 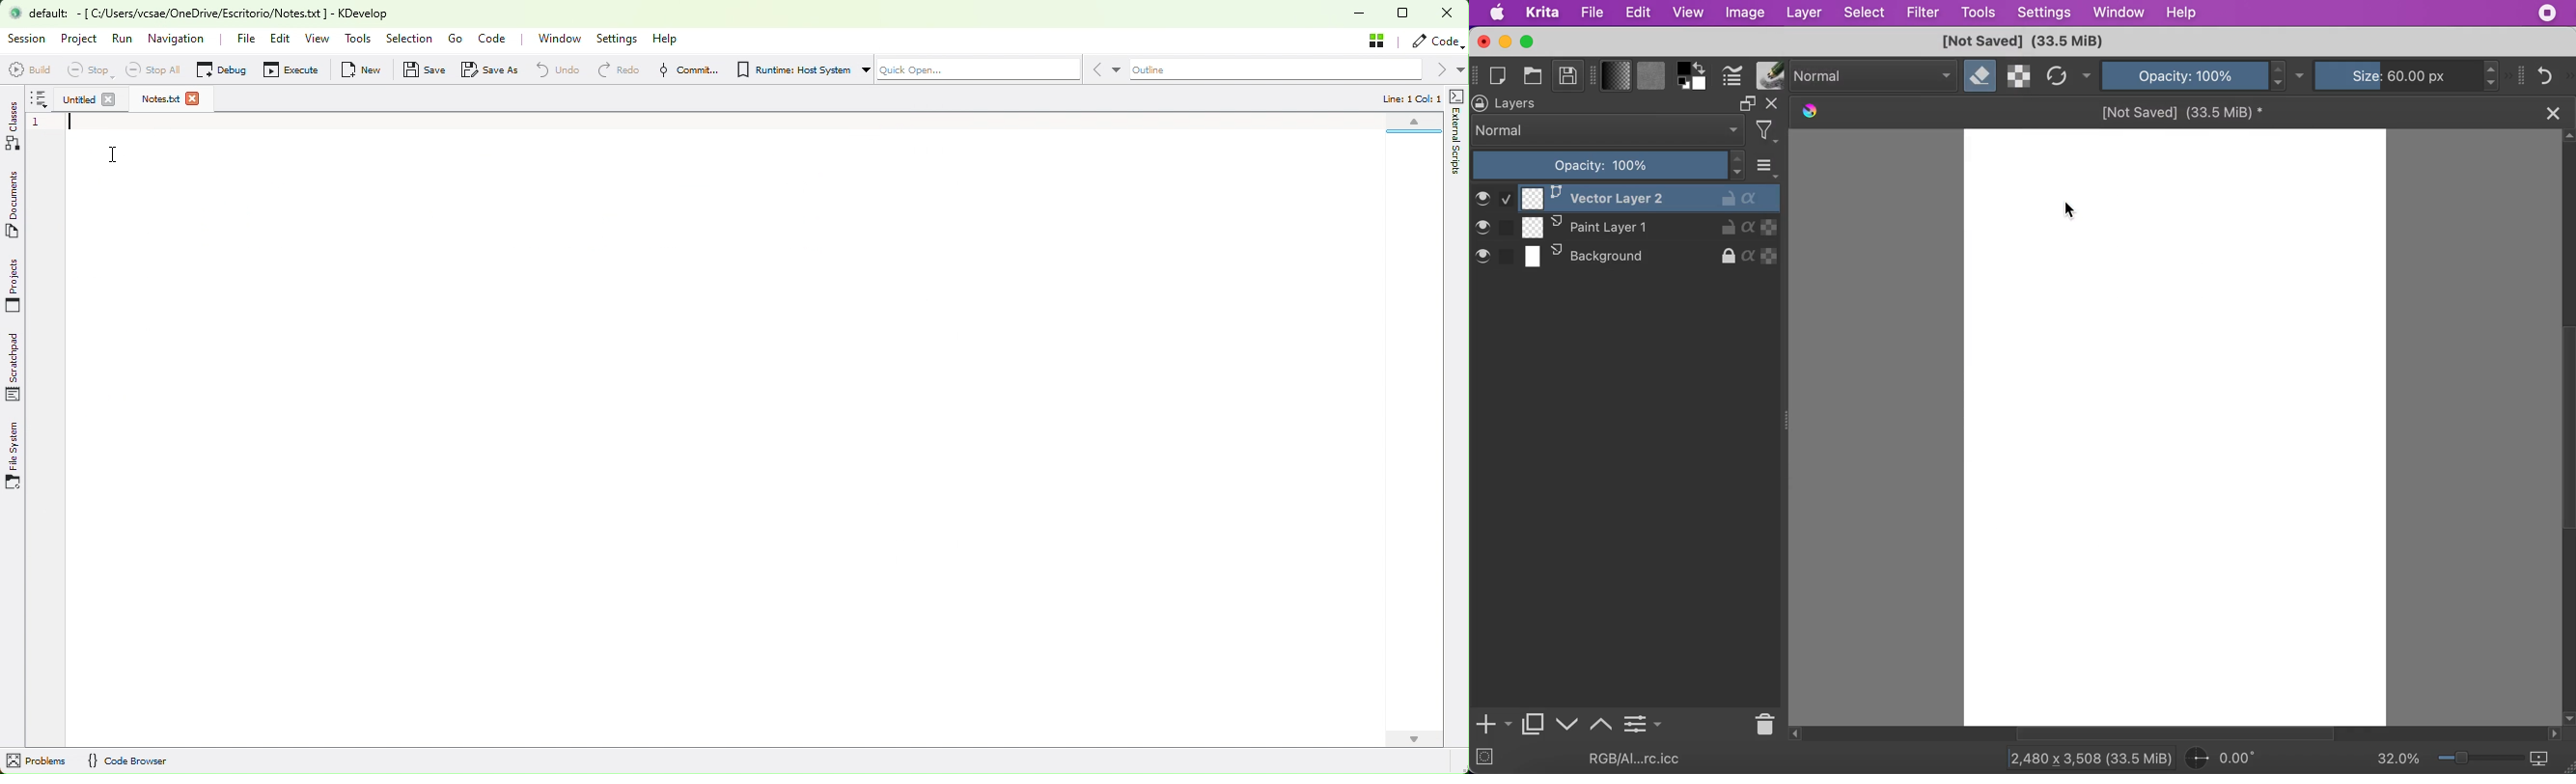 What do you see at coordinates (2057, 76) in the screenshot?
I see `reload original preset` at bounding box center [2057, 76].